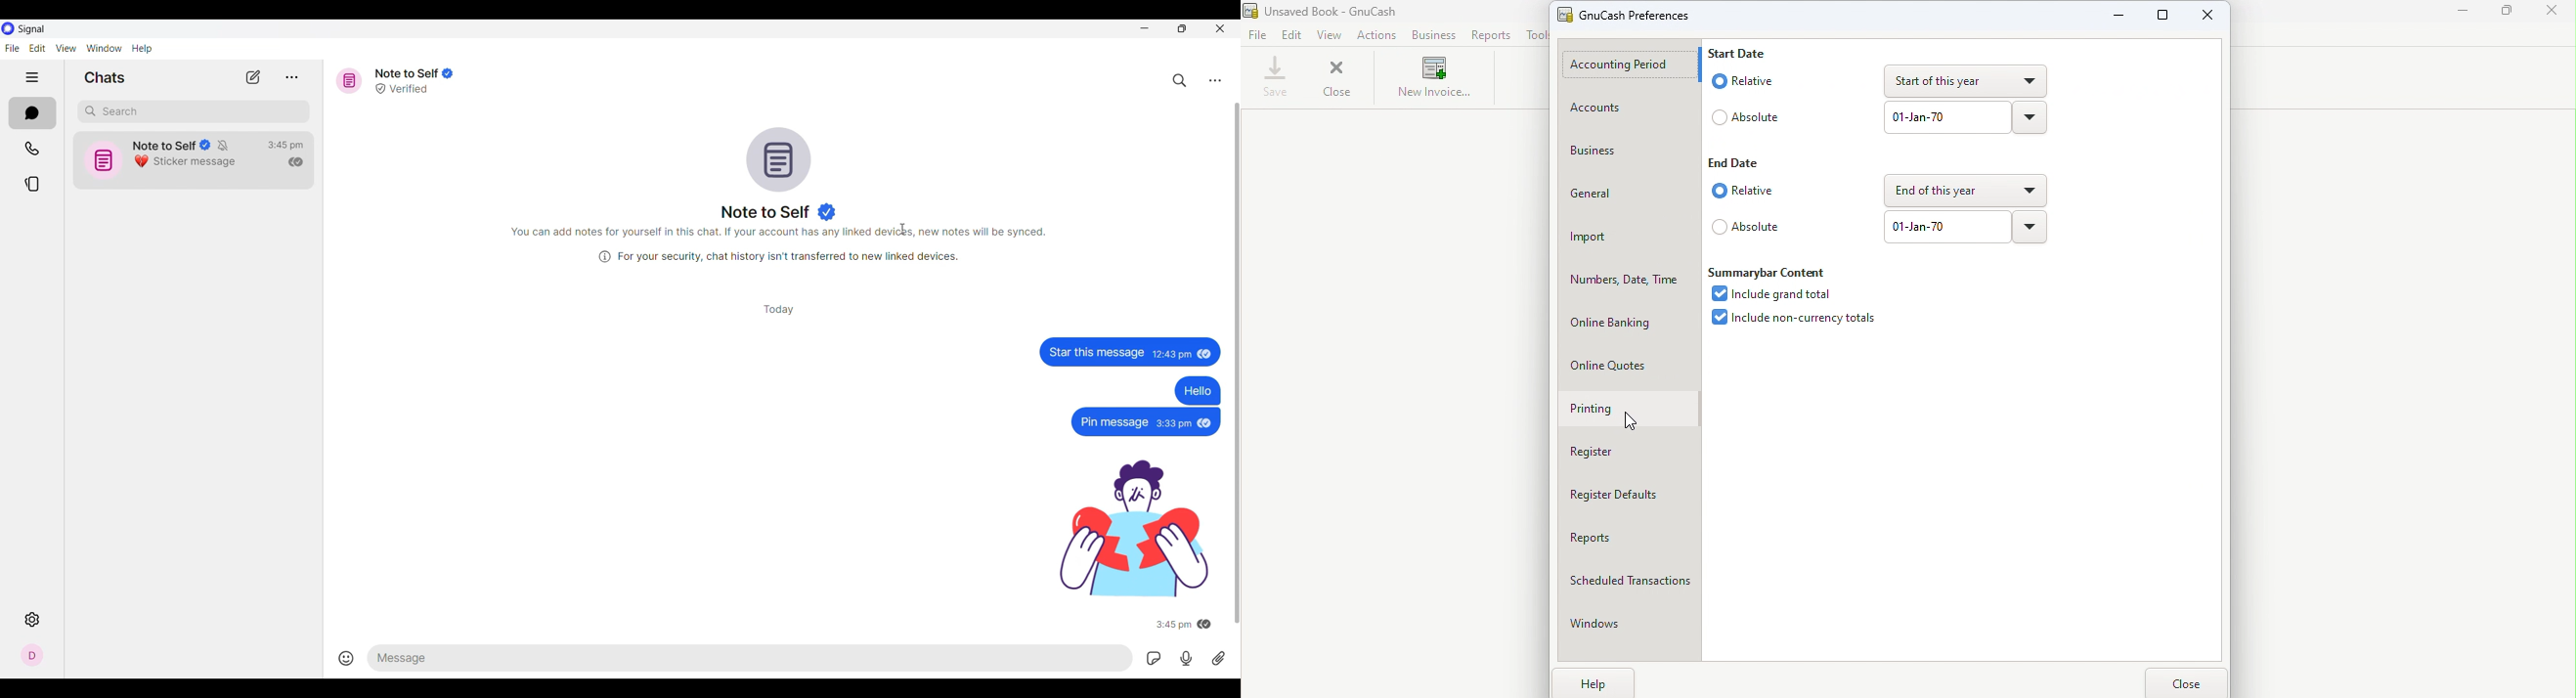  What do you see at coordinates (349, 81) in the screenshot?
I see `Message icon` at bounding box center [349, 81].